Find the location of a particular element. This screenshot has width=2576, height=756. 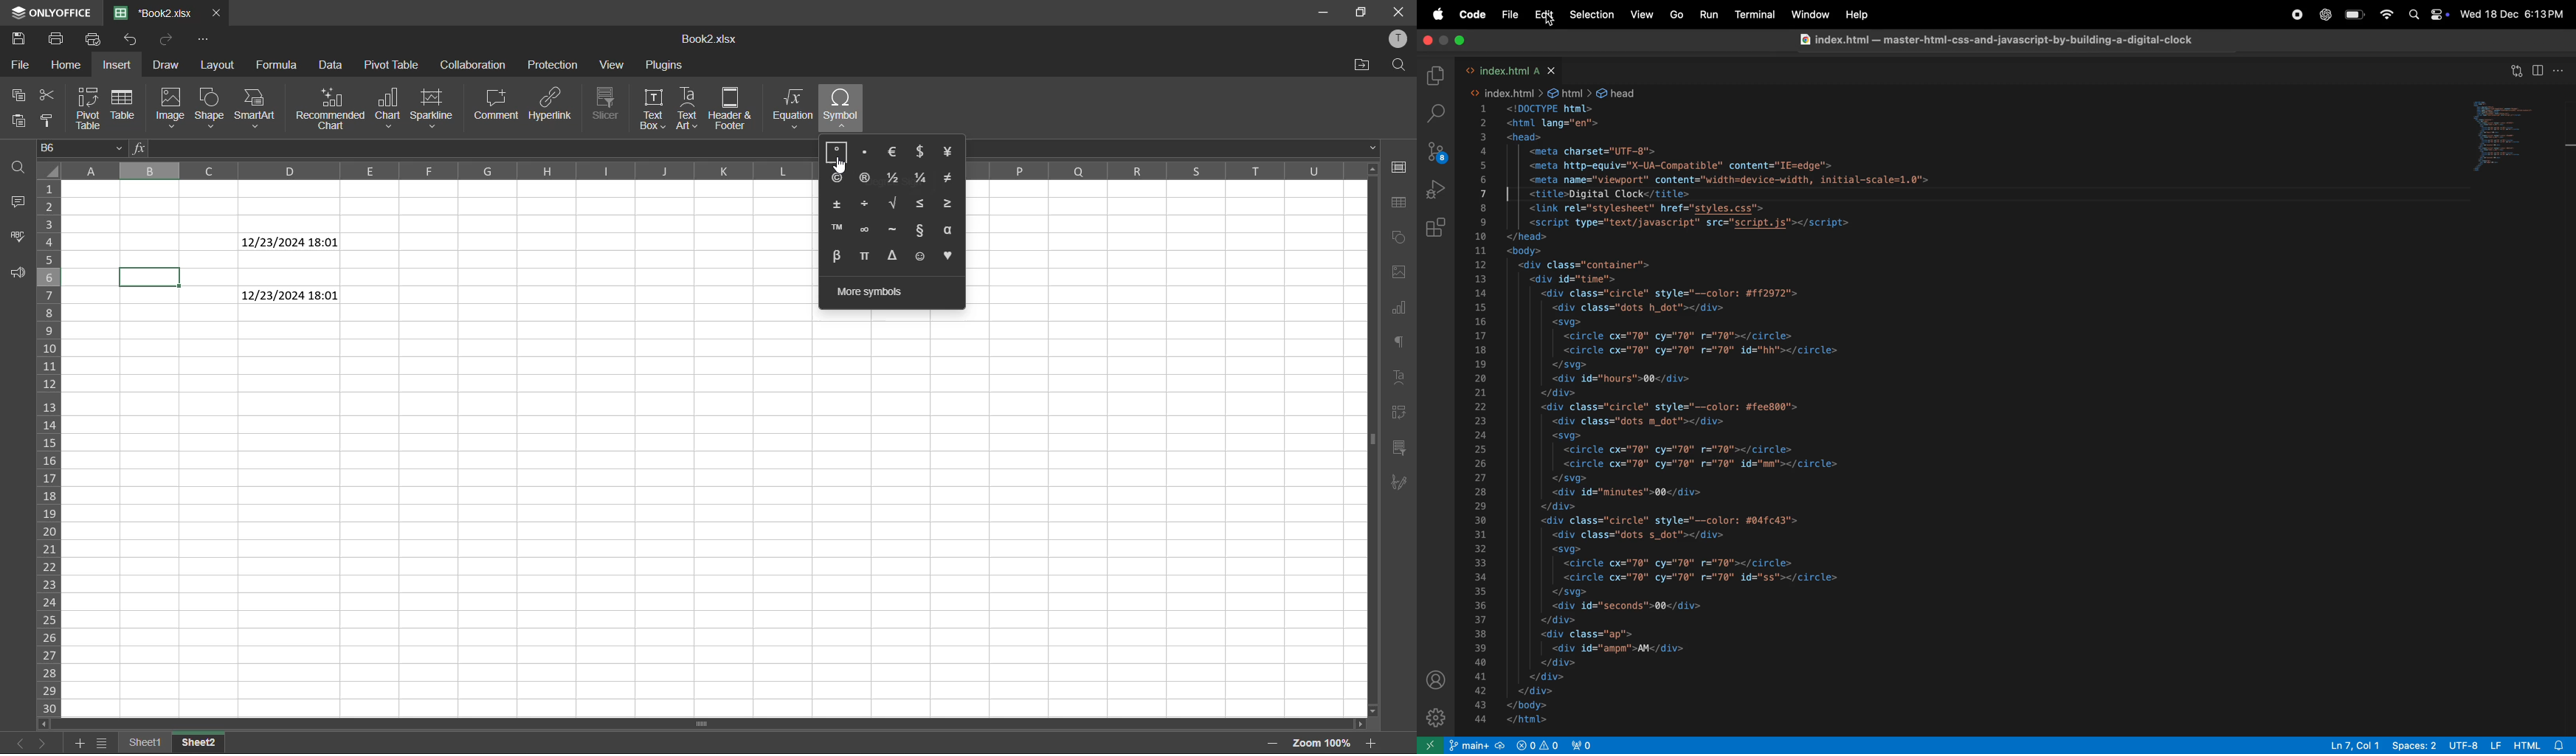

spaces -2 is located at coordinates (2413, 744).